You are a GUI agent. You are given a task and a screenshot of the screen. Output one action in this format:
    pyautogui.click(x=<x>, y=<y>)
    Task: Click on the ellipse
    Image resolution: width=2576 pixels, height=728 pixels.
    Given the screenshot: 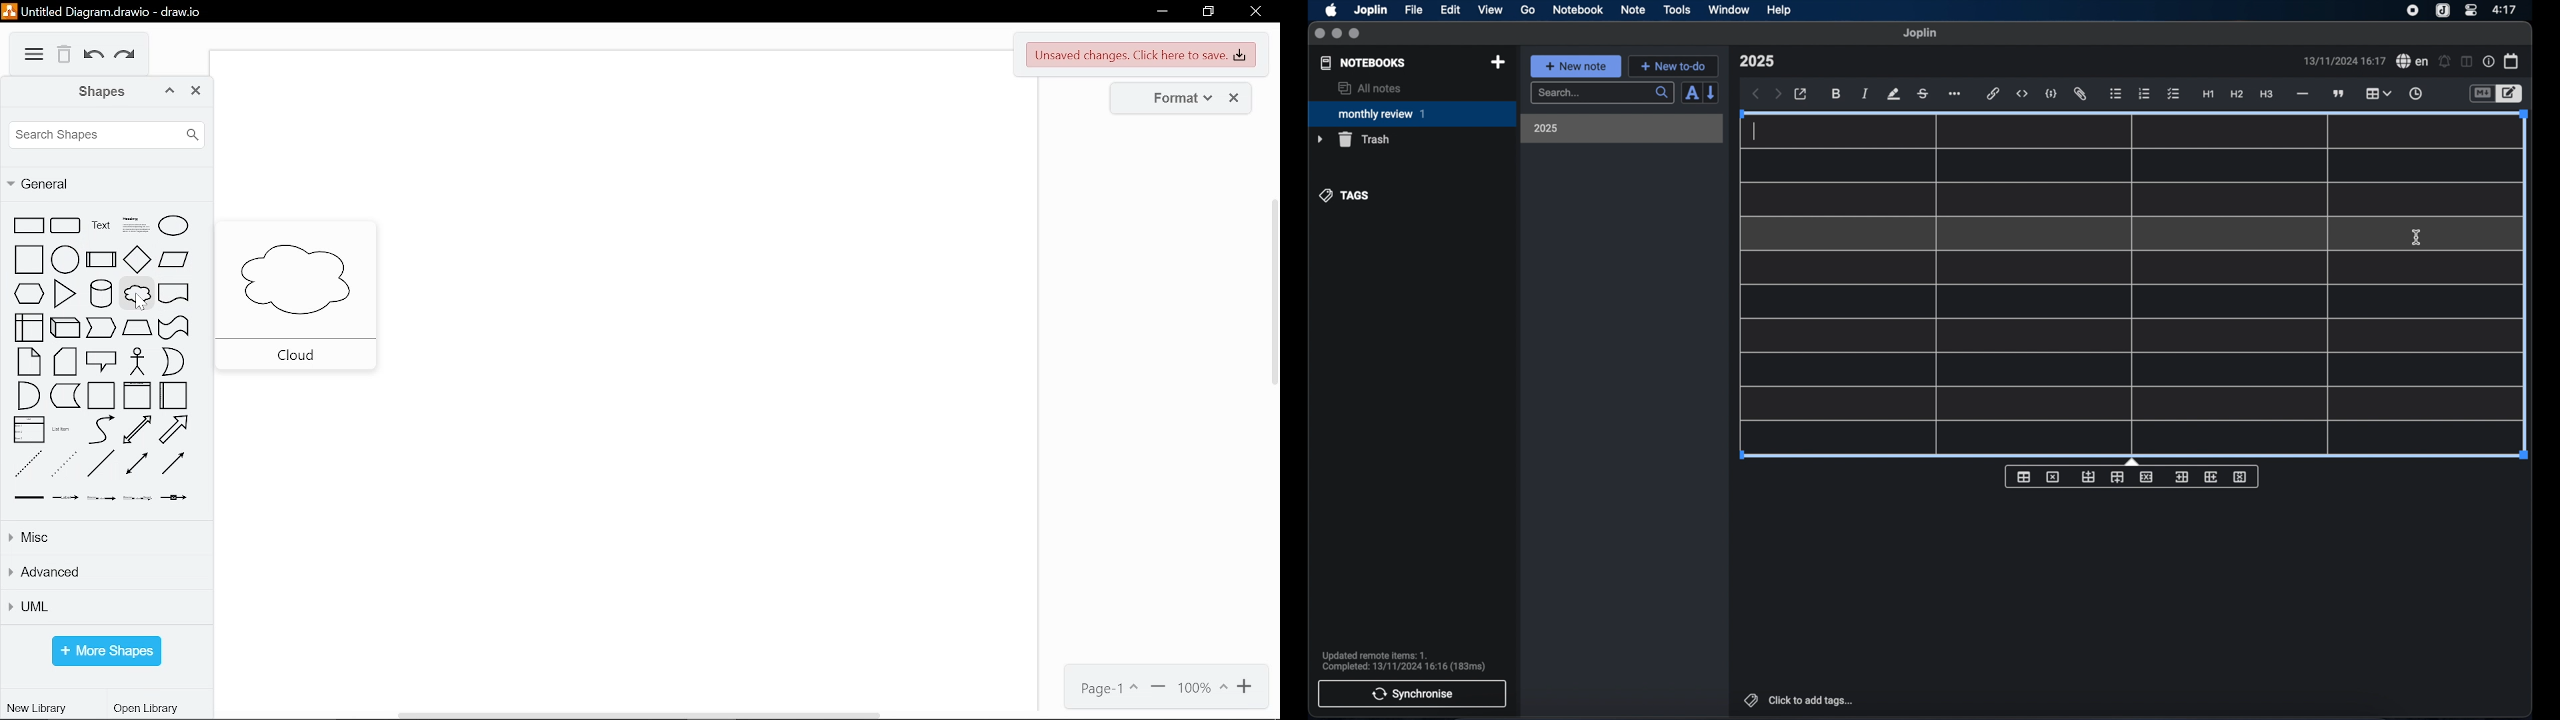 What is the action you would take?
    pyautogui.click(x=175, y=226)
    